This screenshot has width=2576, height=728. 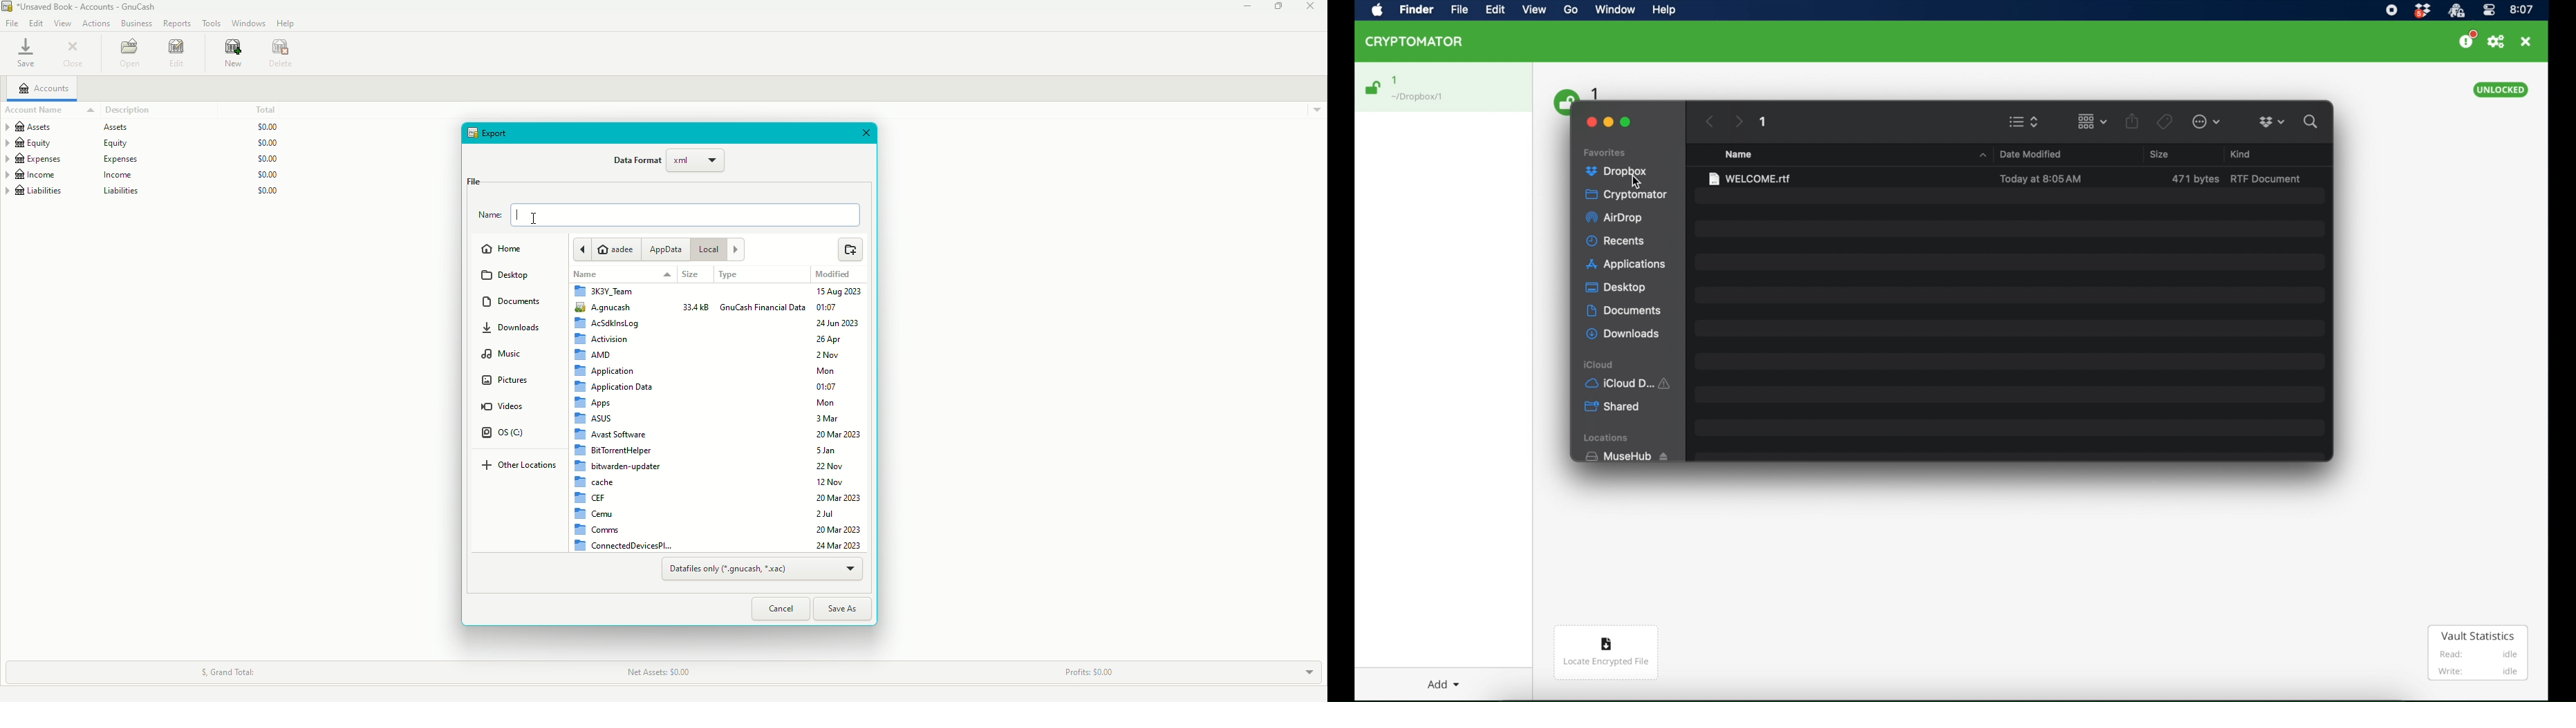 What do you see at coordinates (660, 672) in the screenshot?
I see `Net assets` at bounding box center [660, 672].